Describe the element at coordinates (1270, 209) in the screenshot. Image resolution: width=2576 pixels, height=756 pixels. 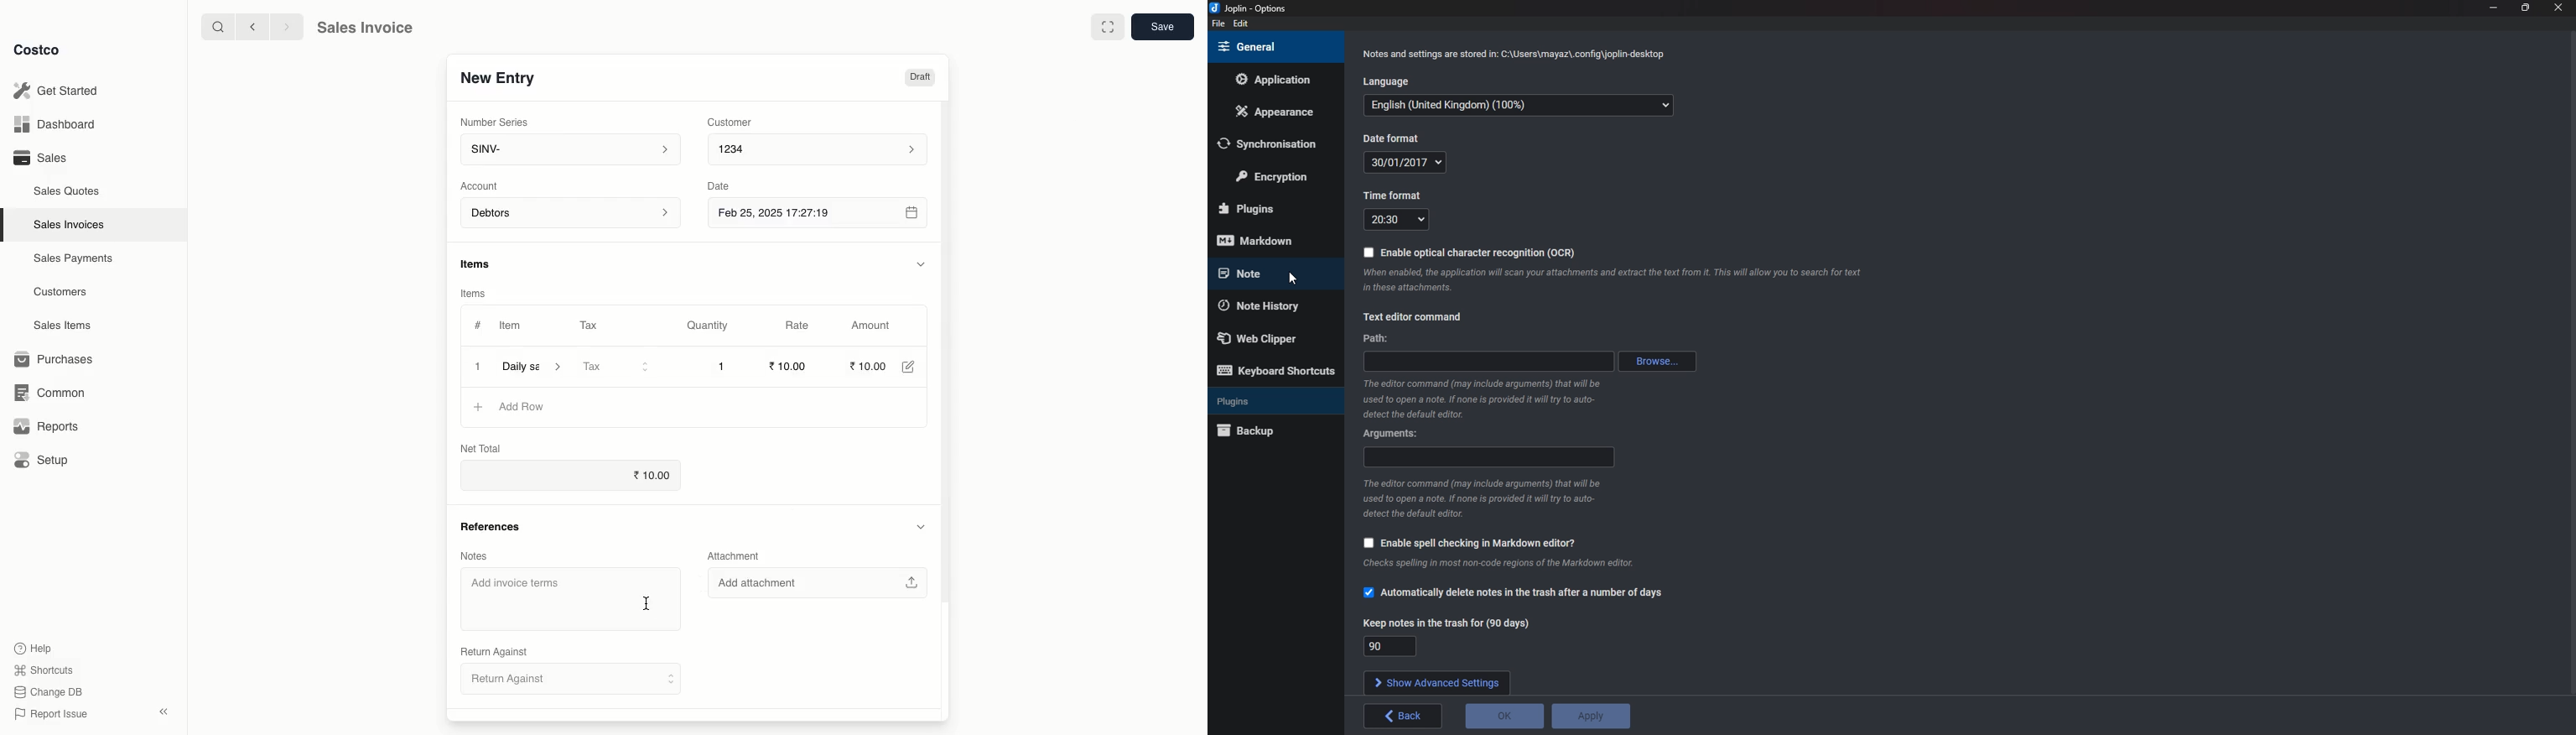
I see `Plugins` at that location.